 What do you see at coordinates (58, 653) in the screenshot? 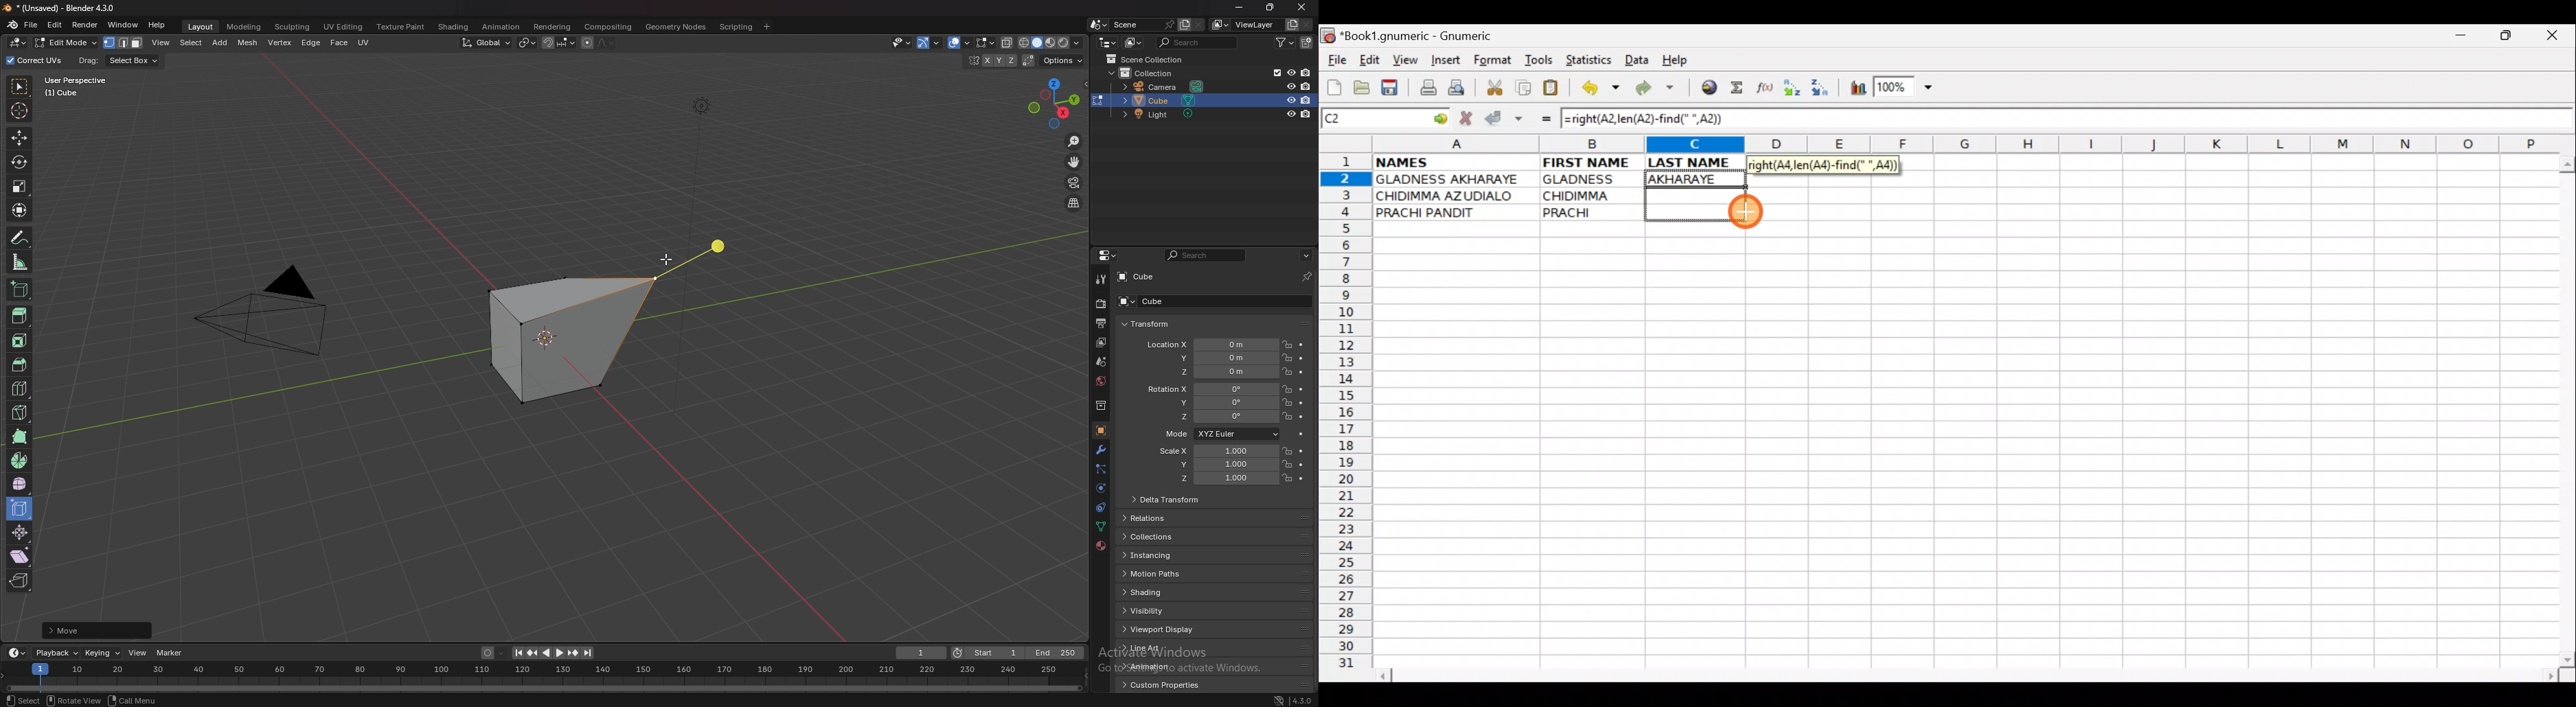
I see `playback` at bounding box center [58, 653].